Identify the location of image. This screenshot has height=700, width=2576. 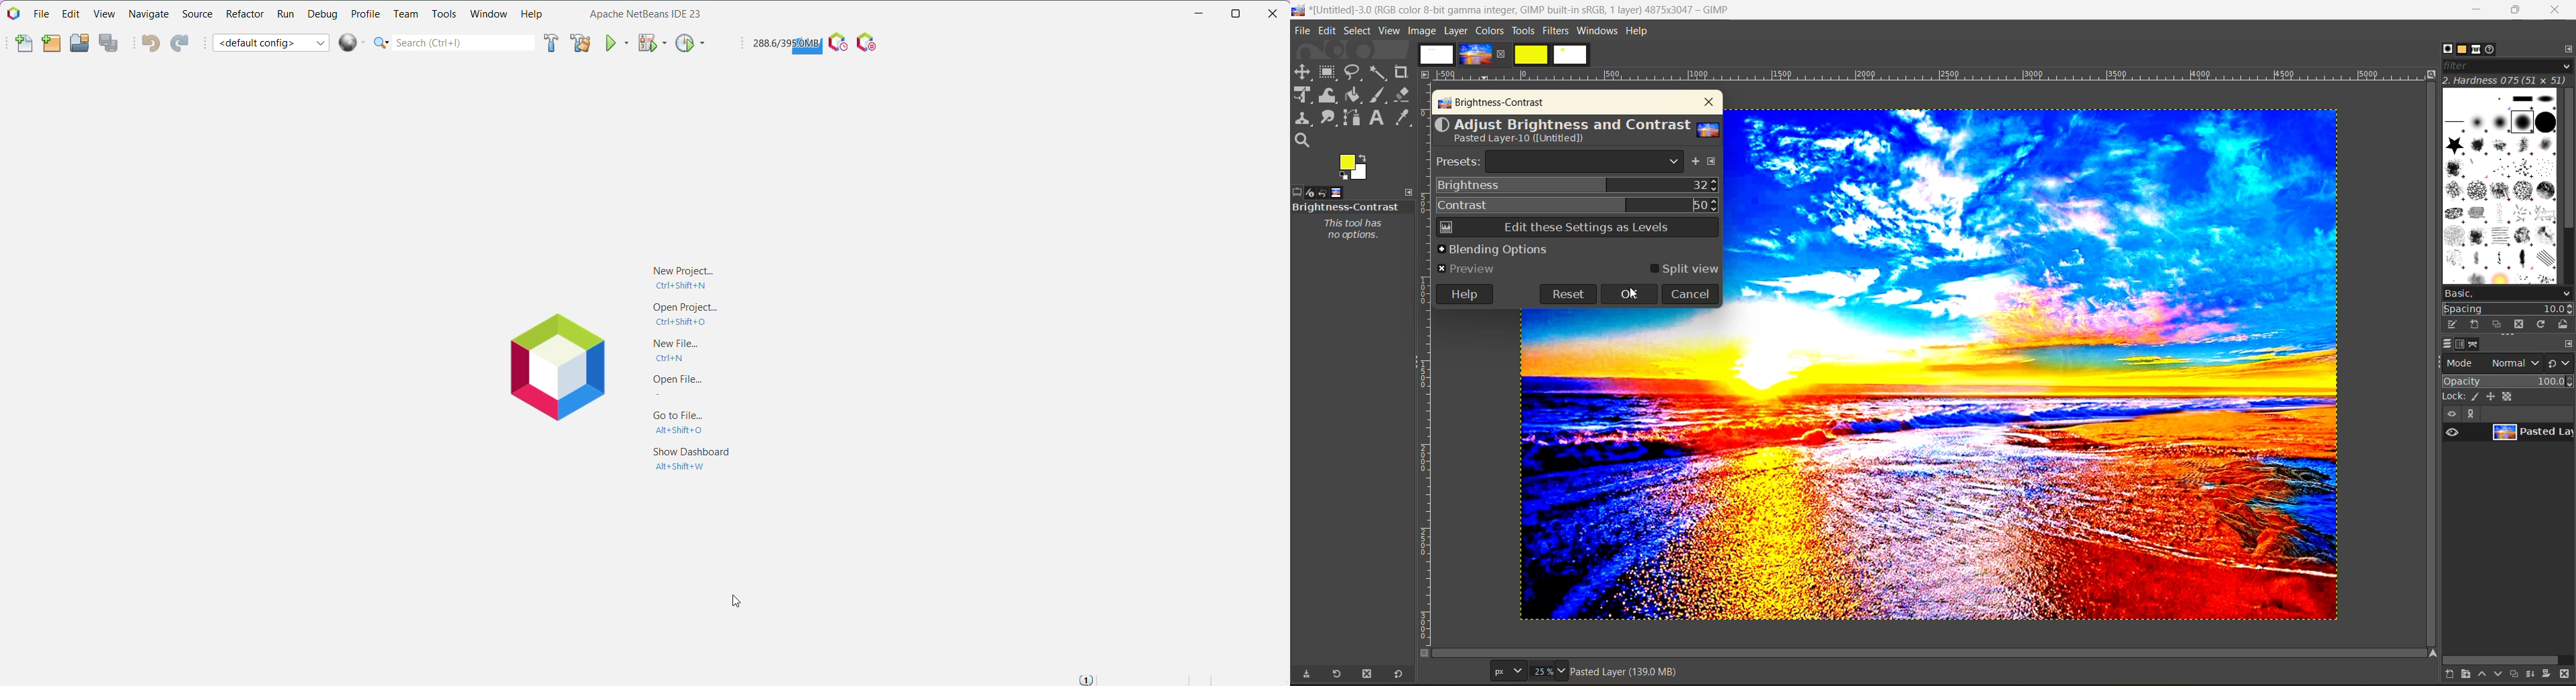
(1422, 31).